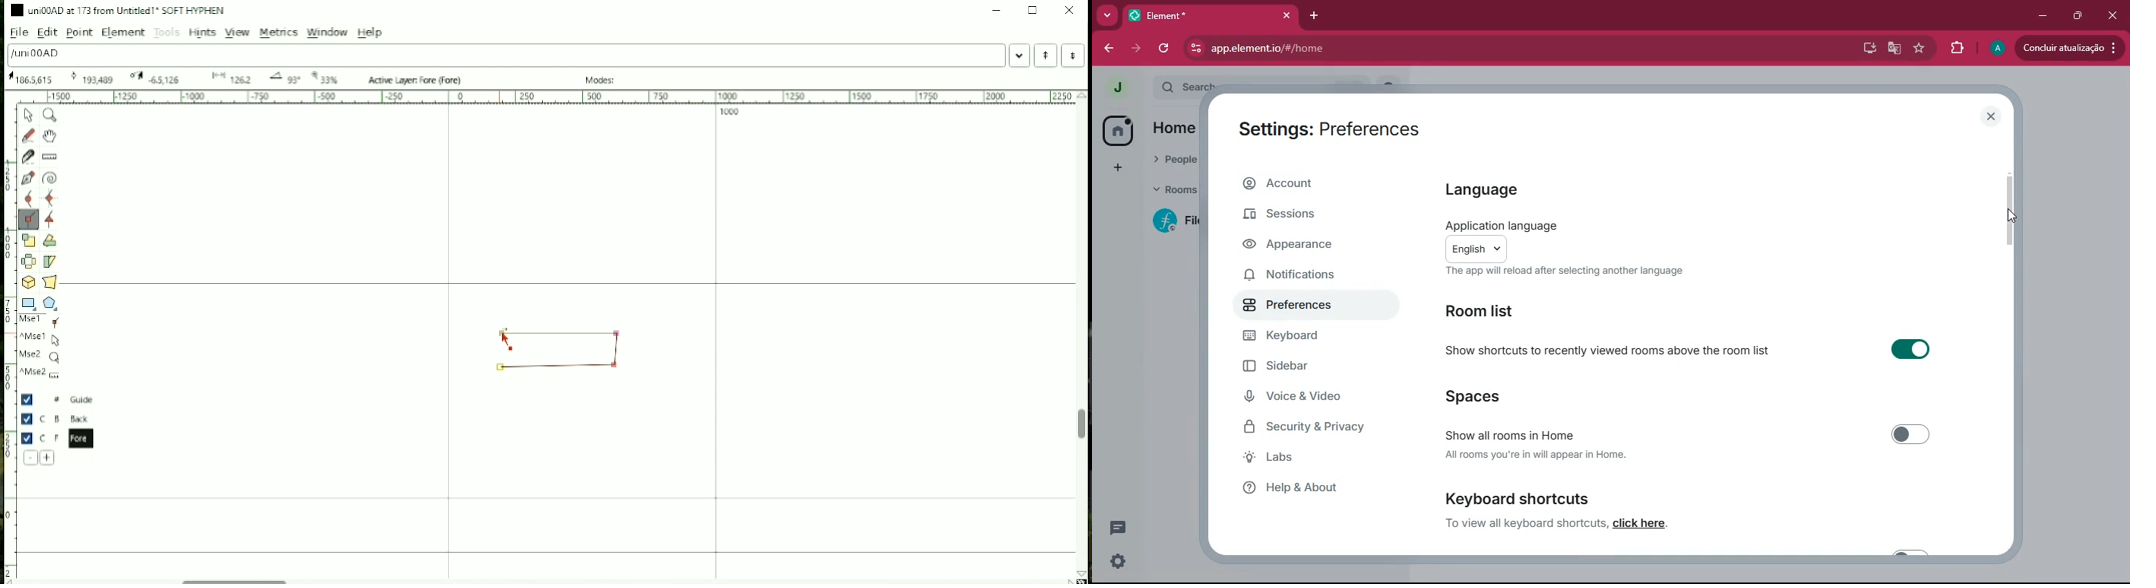  What do you see at coordinates (1291, 337) in the screenshot?
I see `keyboard` at bounding box center [1291, 337].